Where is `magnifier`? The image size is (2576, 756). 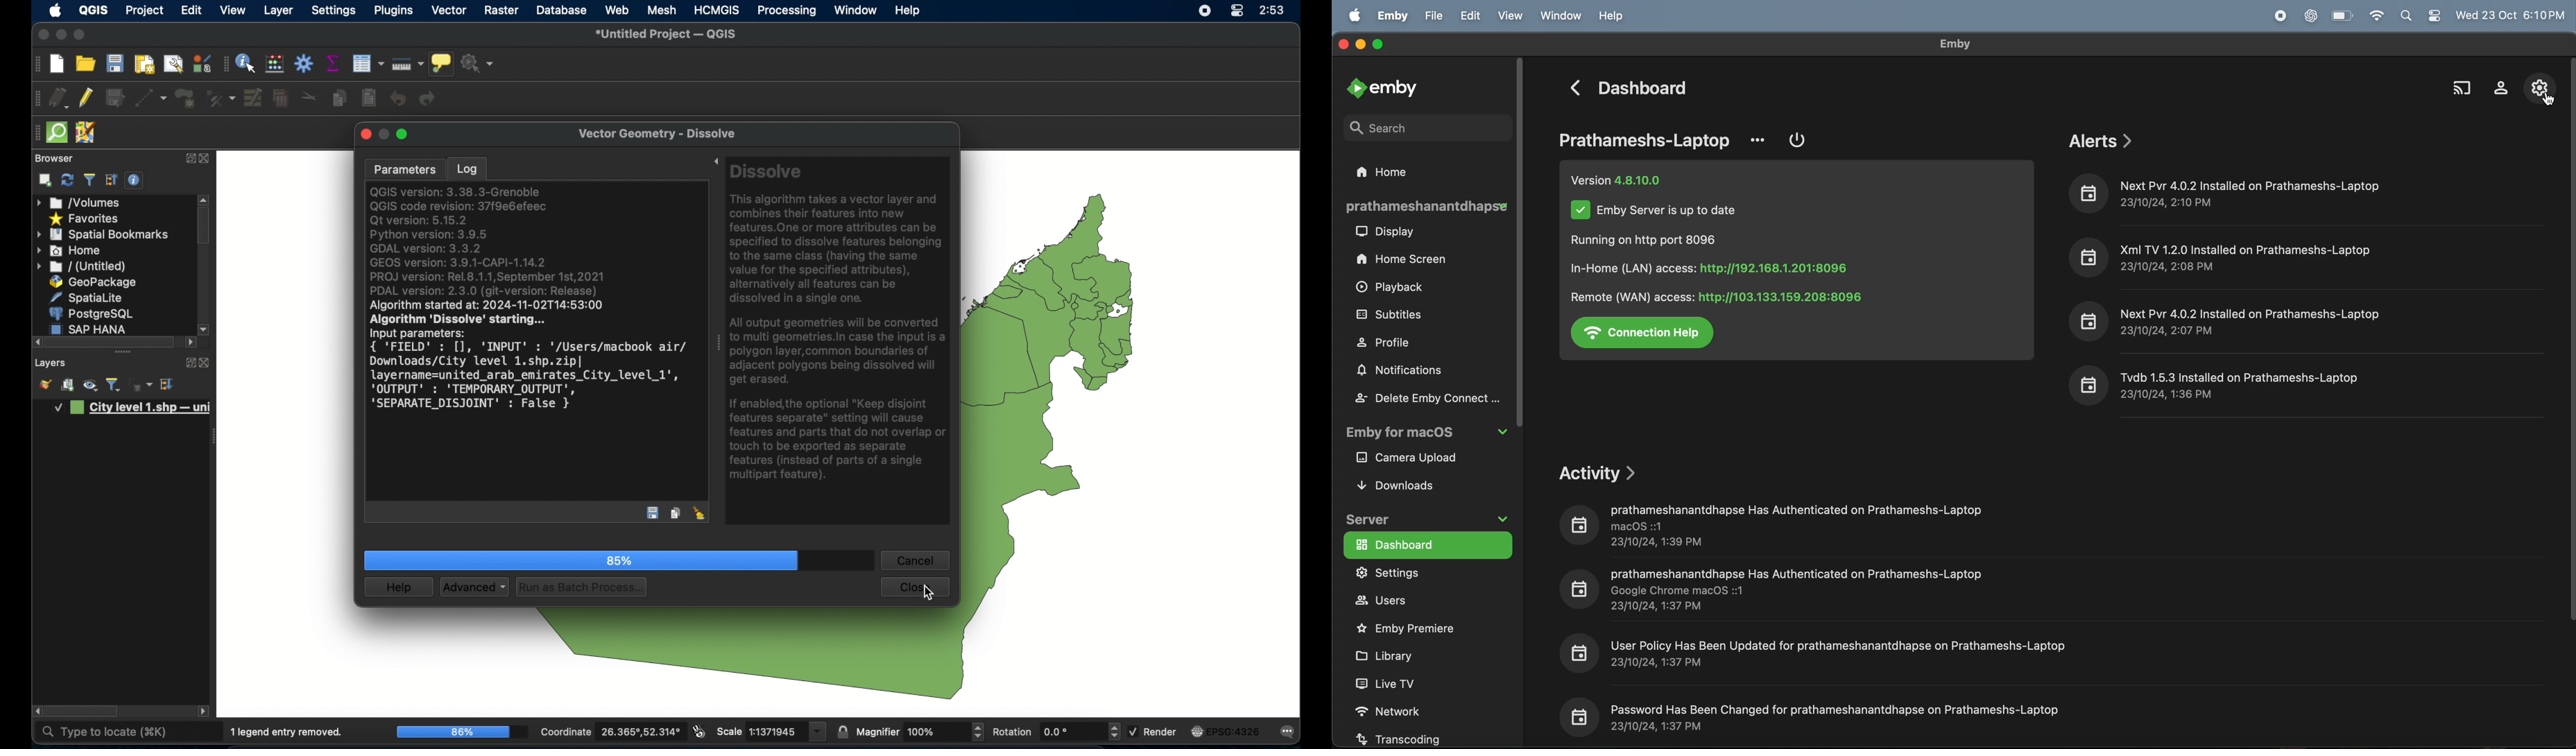 magnifier is located at coordinates (920, 731).